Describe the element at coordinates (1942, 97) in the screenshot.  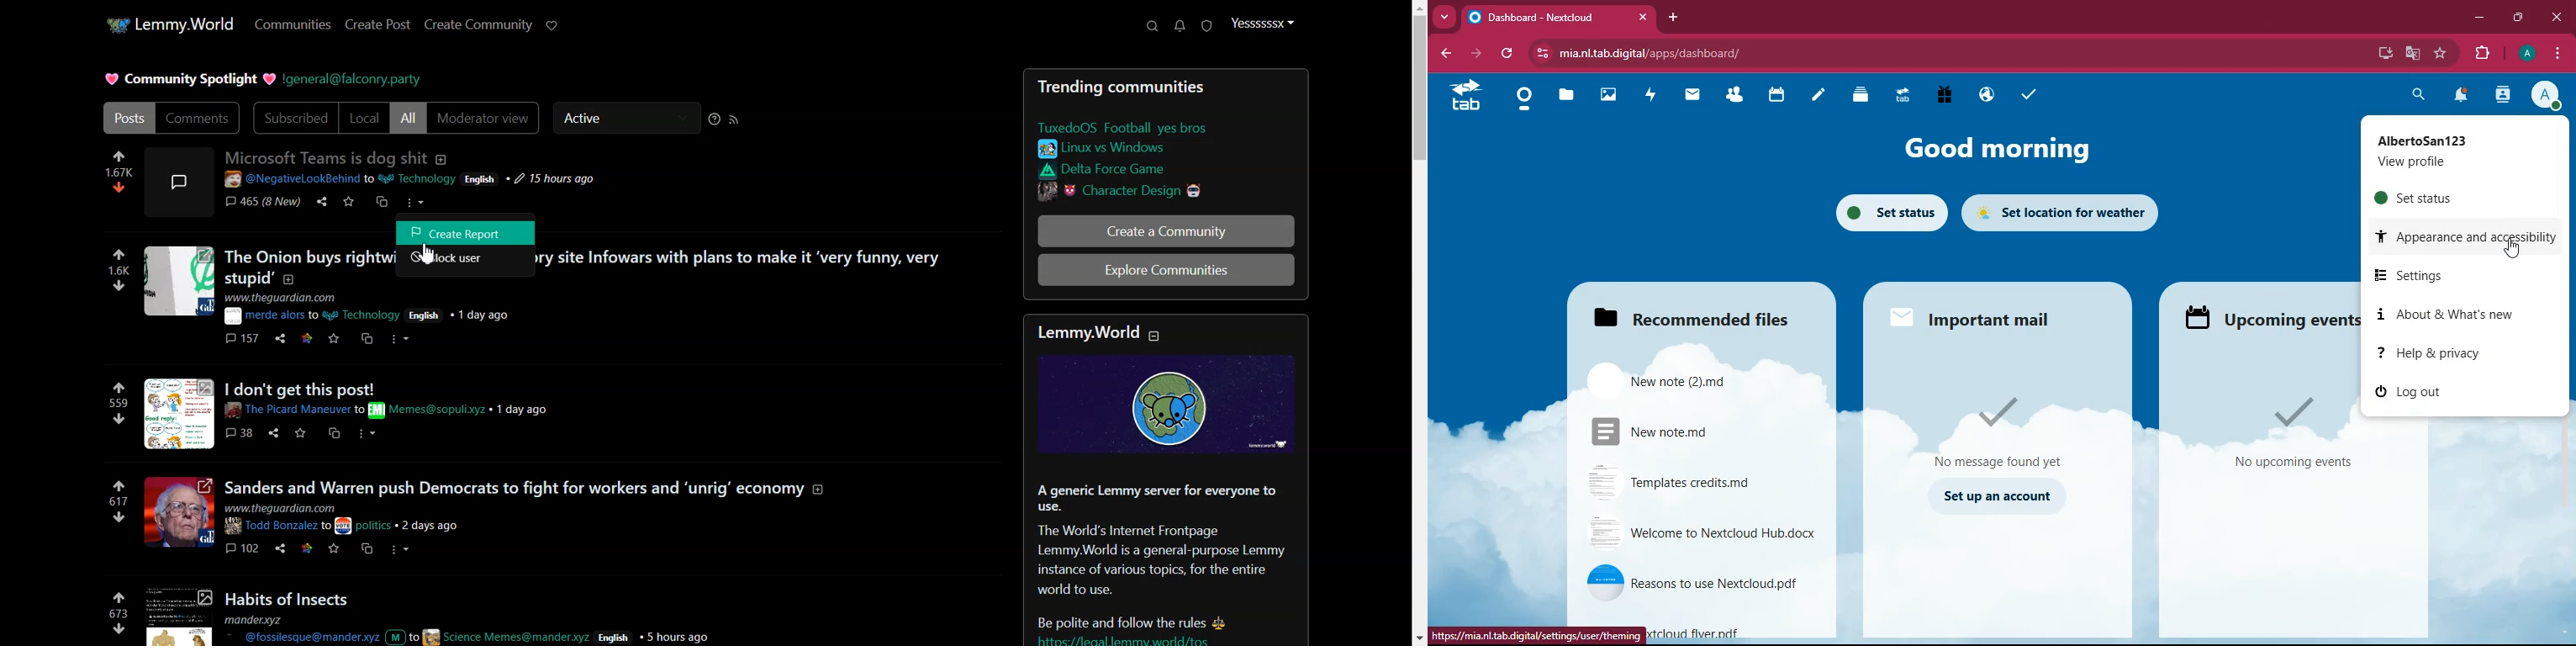
I see `gift` at that location.